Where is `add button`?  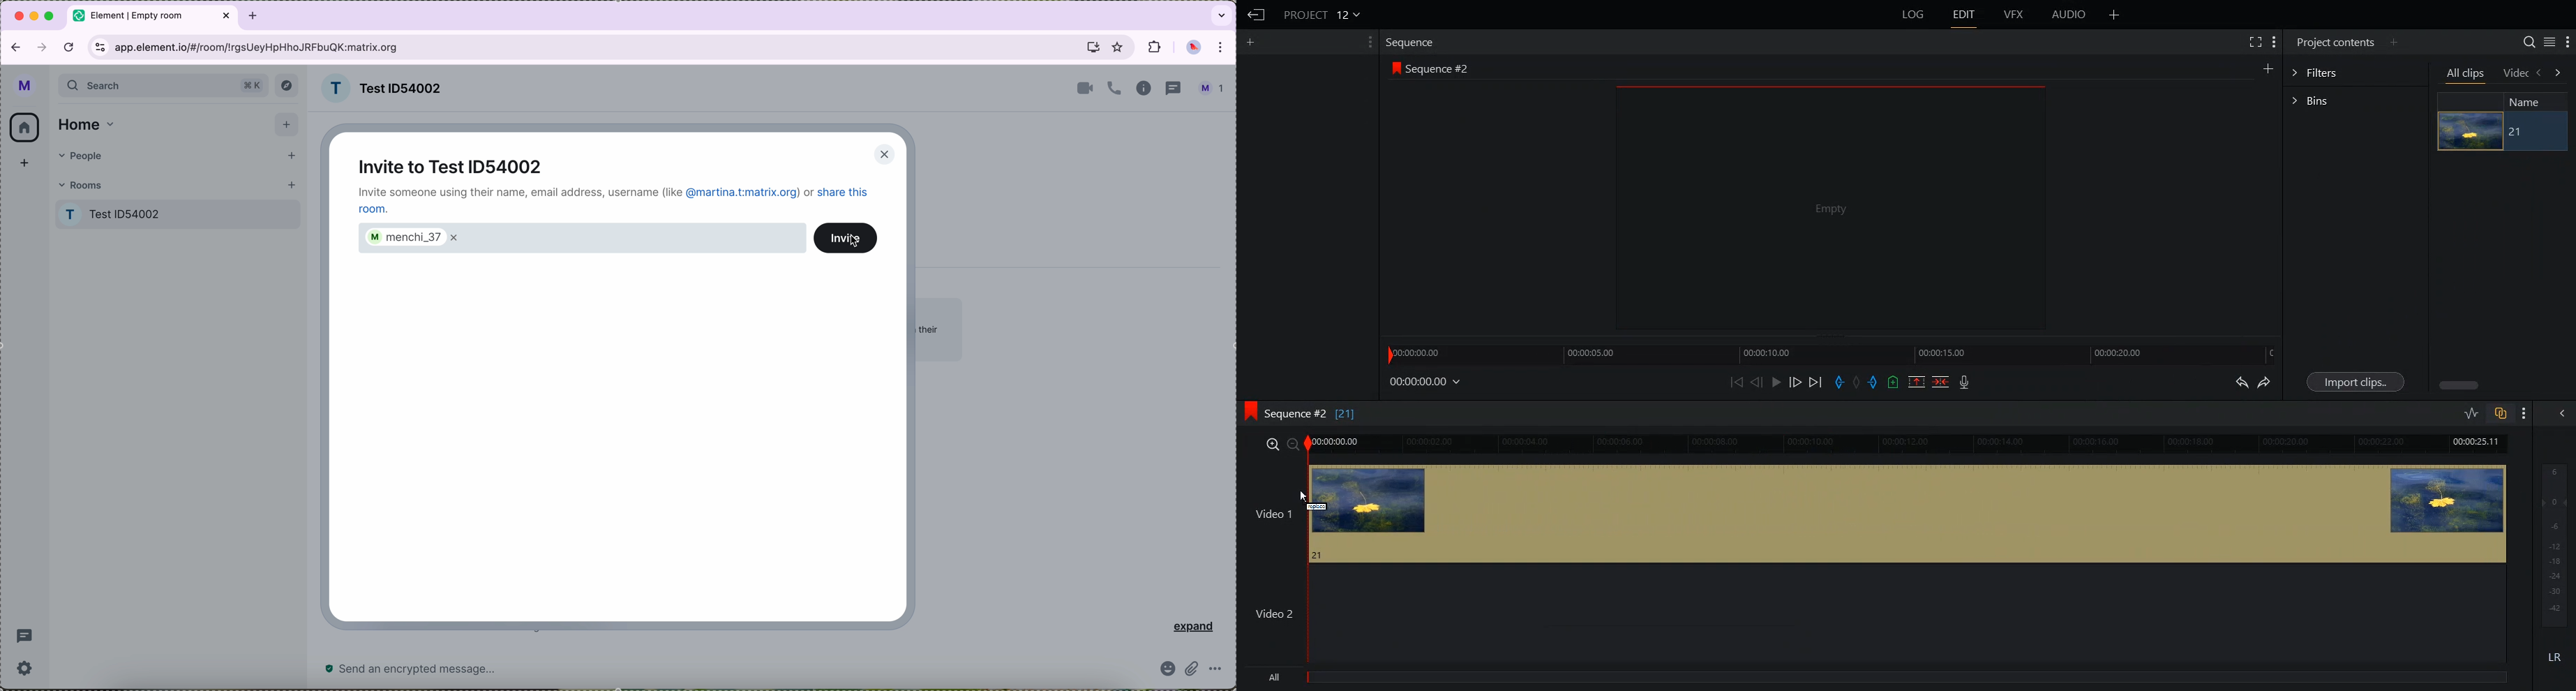
add button is located at coordinates (288, 125).